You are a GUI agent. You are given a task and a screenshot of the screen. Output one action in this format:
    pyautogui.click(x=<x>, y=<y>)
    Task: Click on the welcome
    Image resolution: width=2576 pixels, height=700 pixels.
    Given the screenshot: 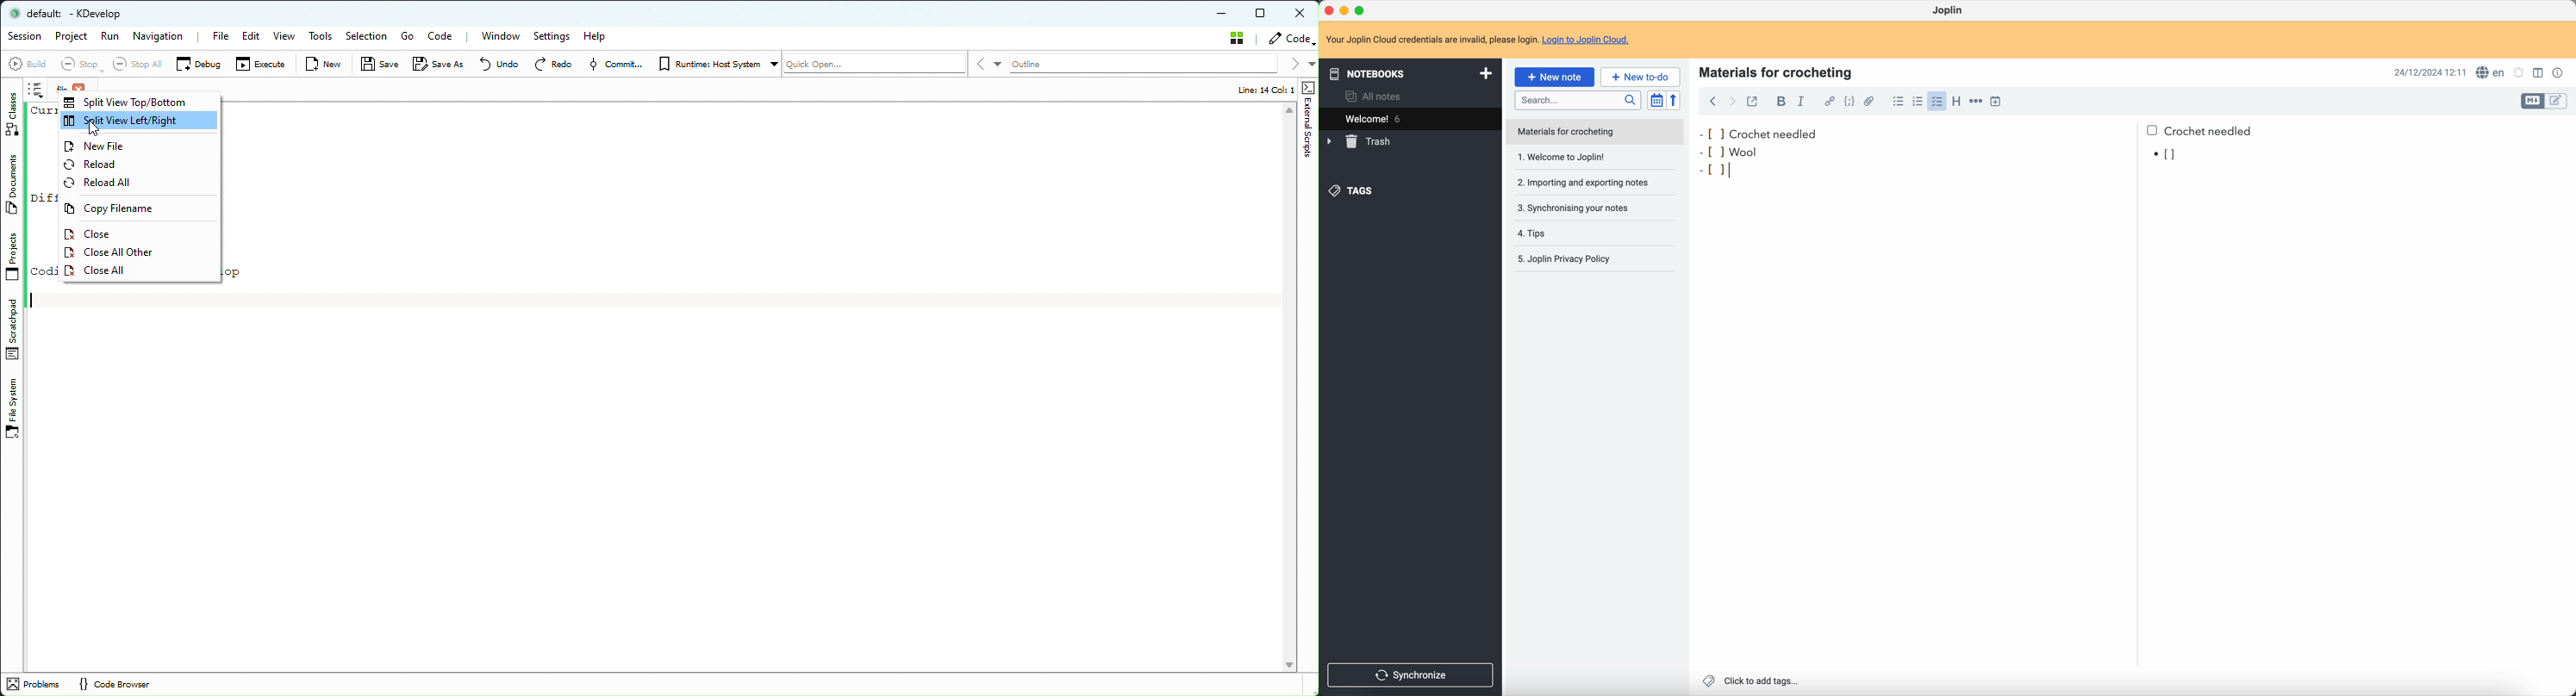 What is the action you would take?
    pyautogui.click(x=1410, y=118)
    